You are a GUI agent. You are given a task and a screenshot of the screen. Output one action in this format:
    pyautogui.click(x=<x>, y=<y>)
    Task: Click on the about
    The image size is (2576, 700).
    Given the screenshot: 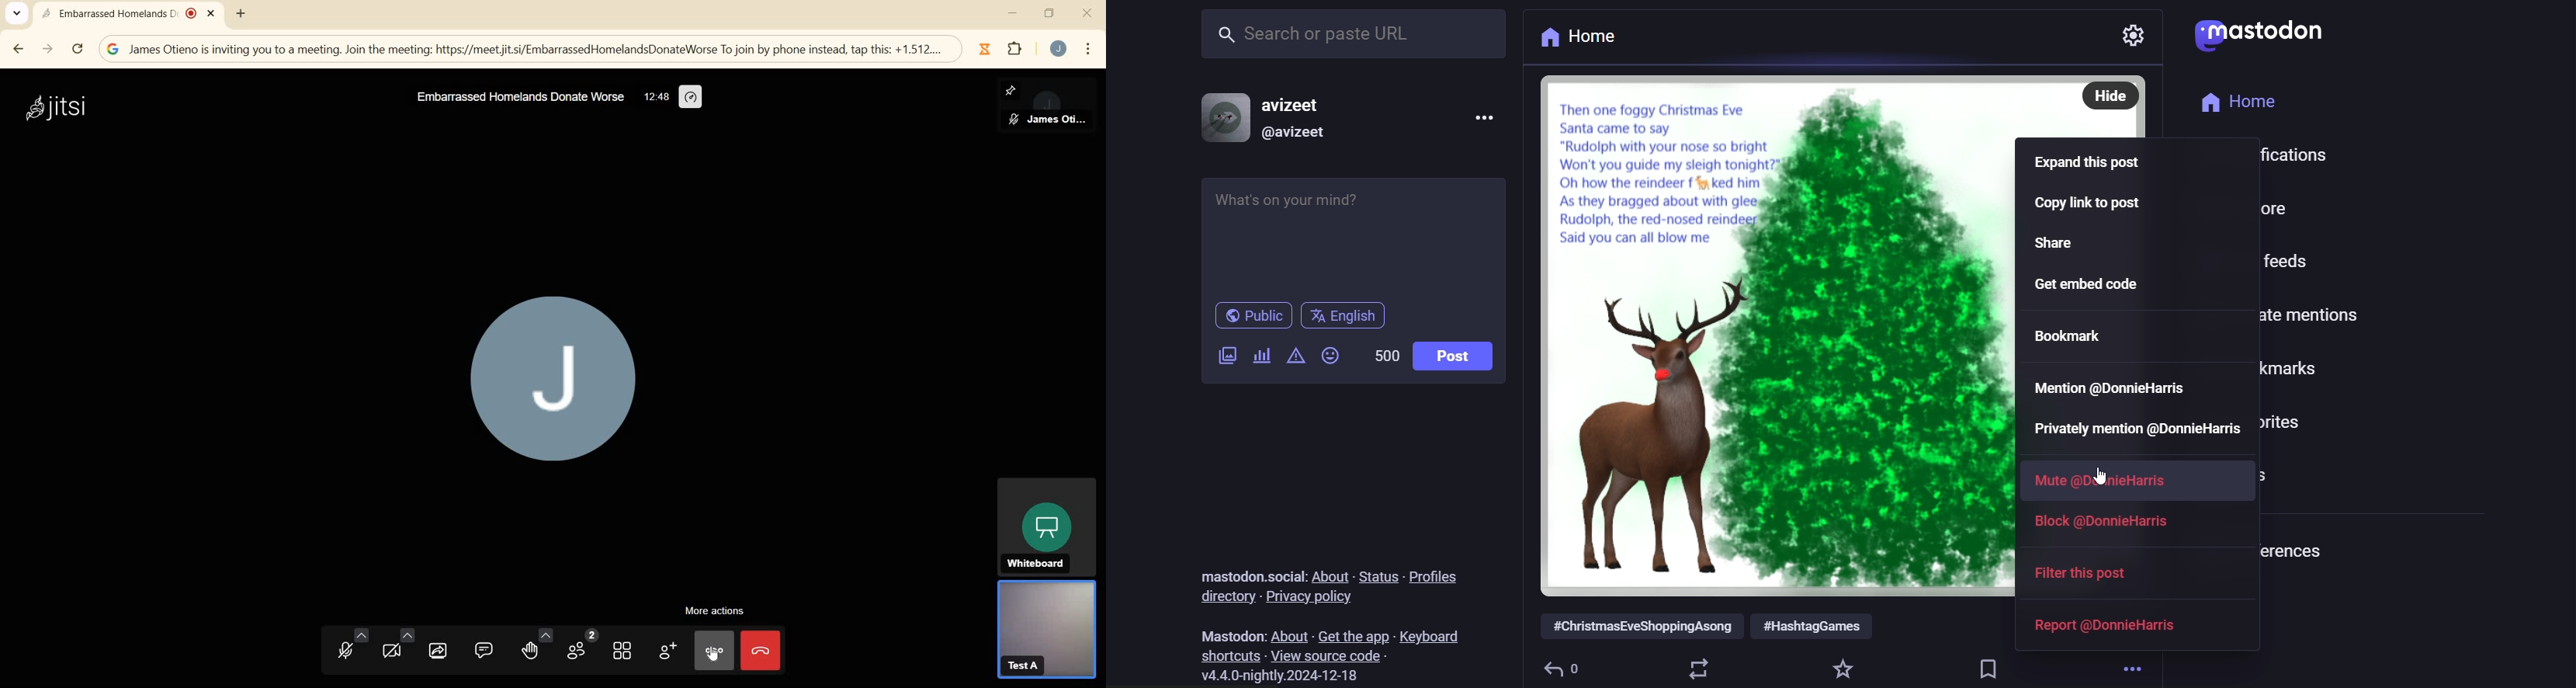 What is the action you would take?
    pyautogui.click(x=1330, y=574)
    